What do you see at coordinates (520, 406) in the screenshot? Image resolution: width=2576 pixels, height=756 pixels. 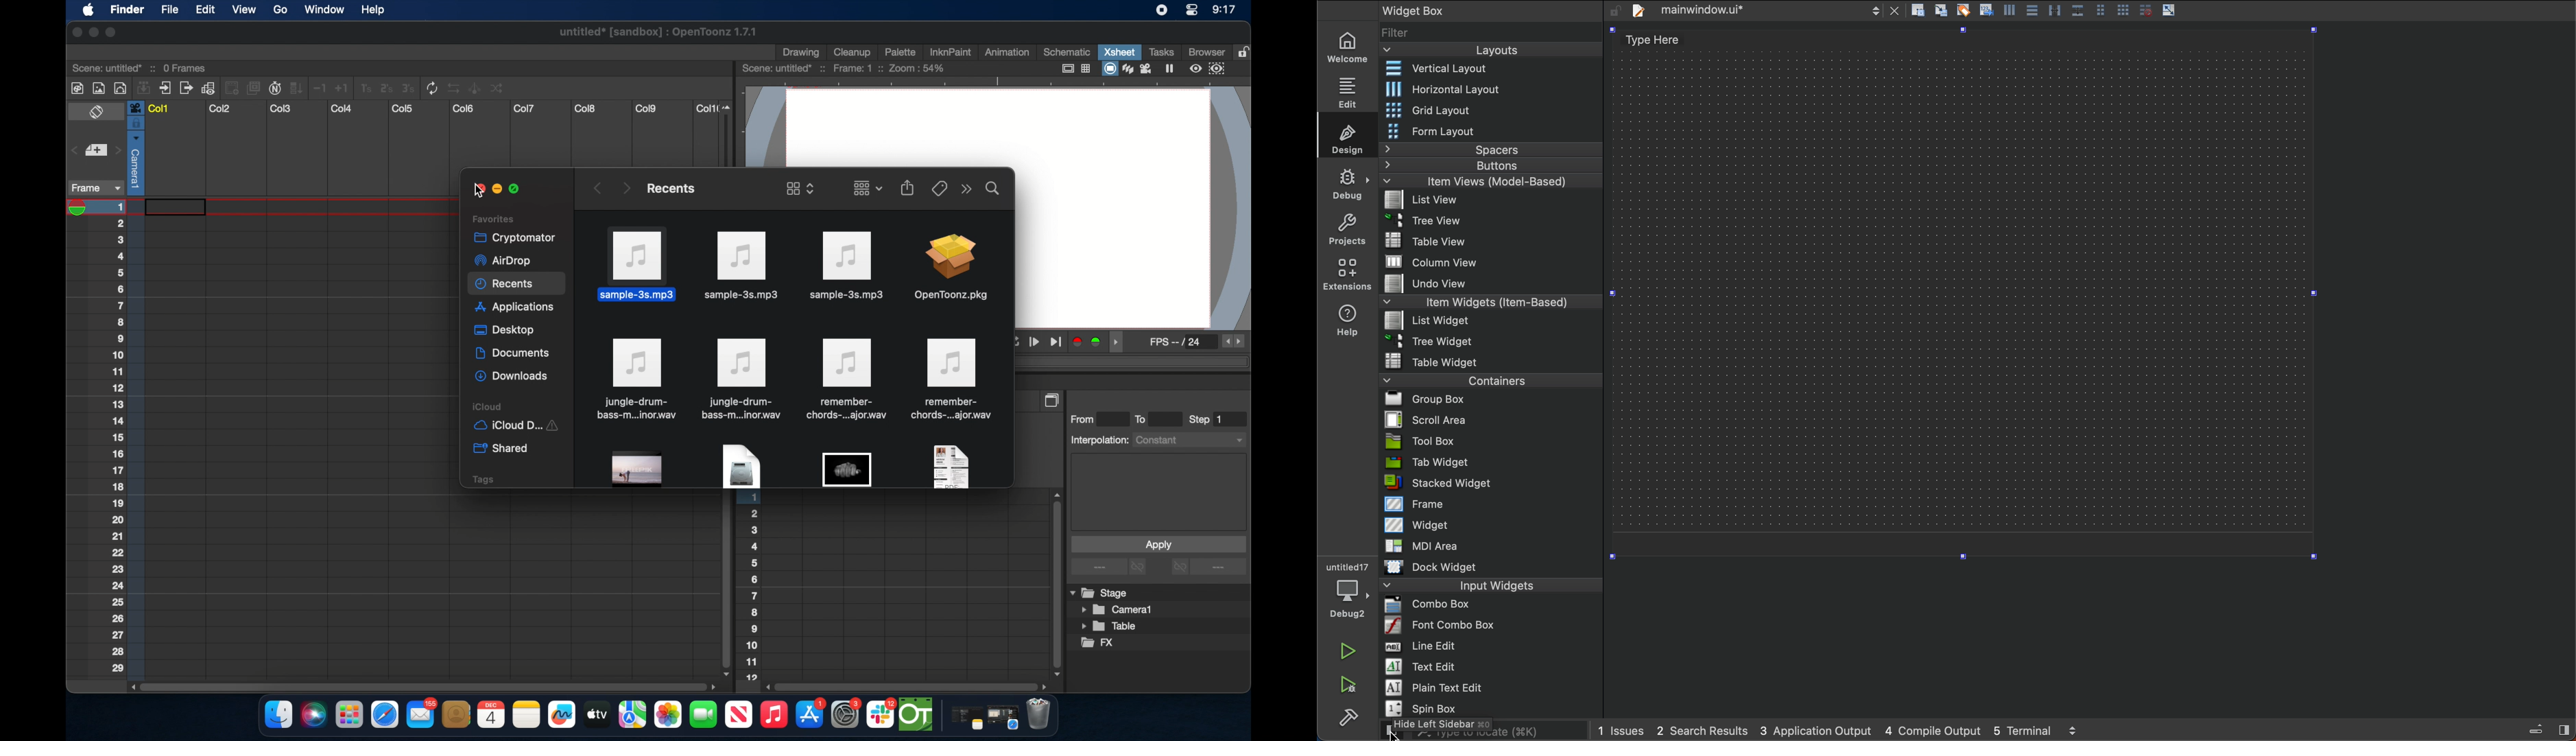 I see `icloud` at bounding box center [520, 406].